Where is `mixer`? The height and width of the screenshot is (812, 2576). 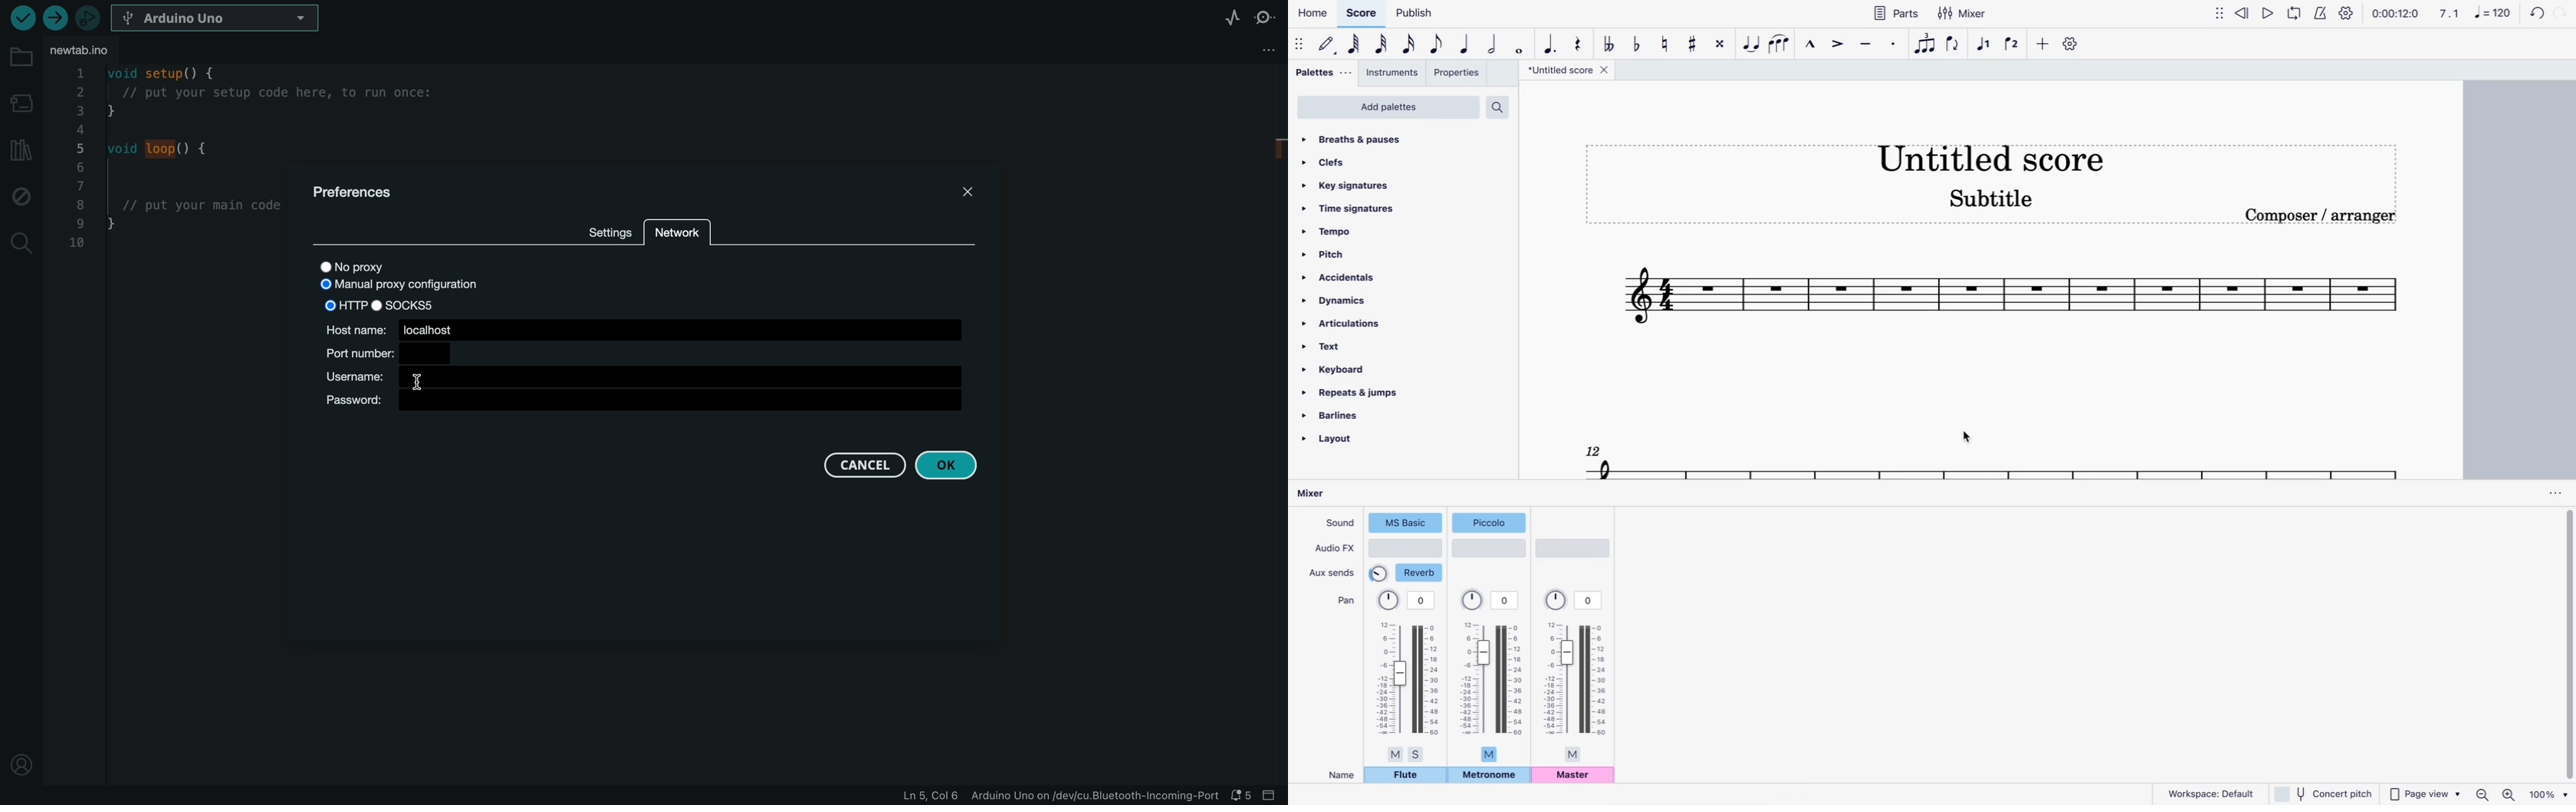
mixer is located at coordinates (1963, 14).